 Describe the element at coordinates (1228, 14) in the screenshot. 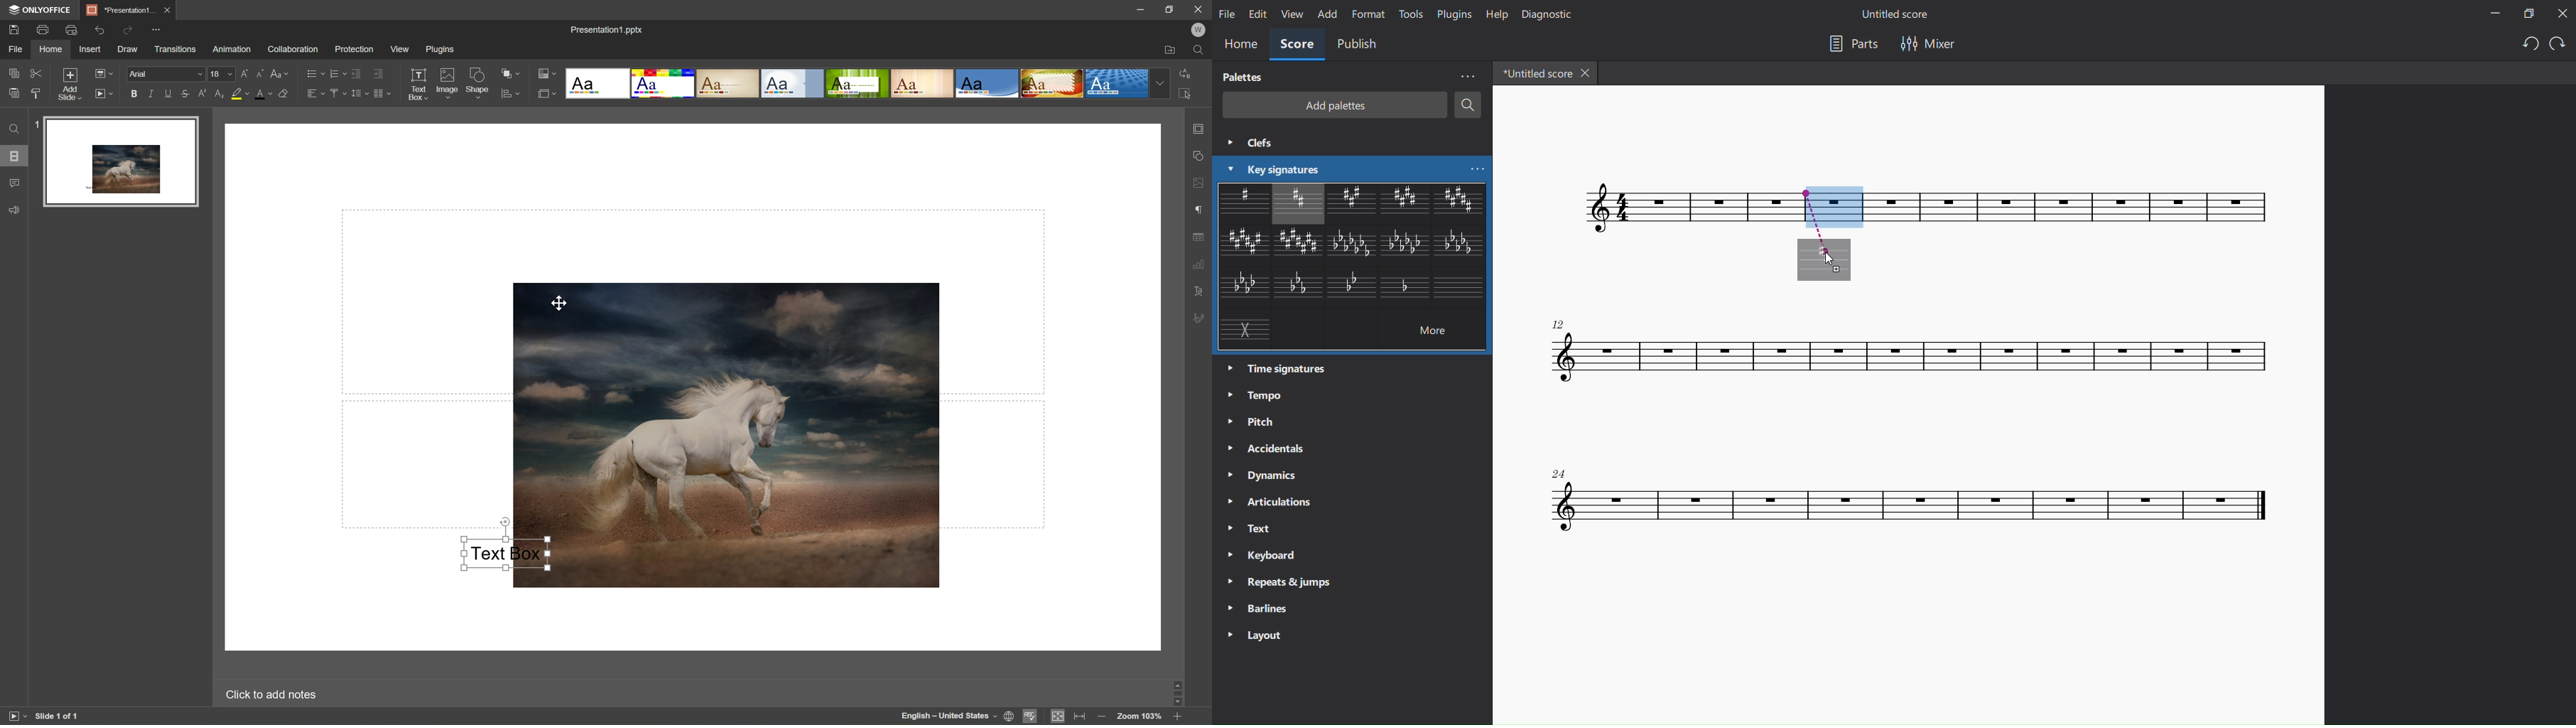

I see `file` at that location.